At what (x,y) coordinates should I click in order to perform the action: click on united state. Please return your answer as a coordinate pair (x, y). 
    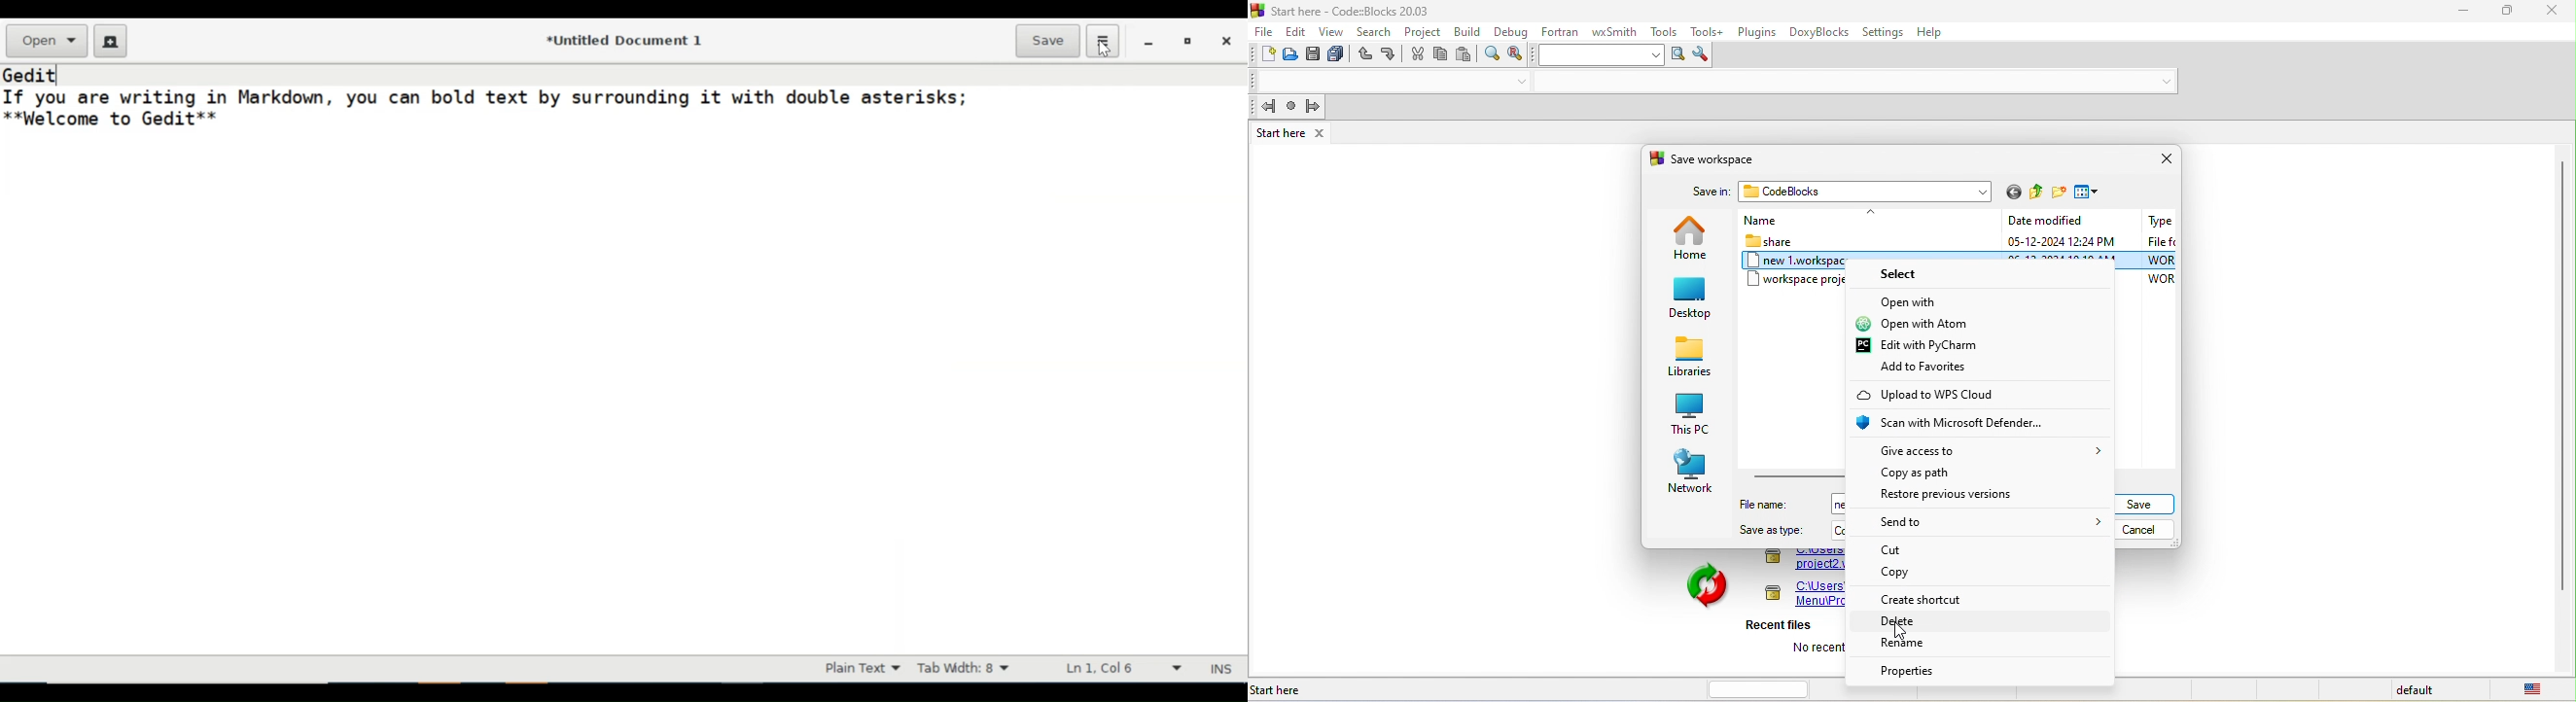
    Looking at the image, I should click on (2536, 689).